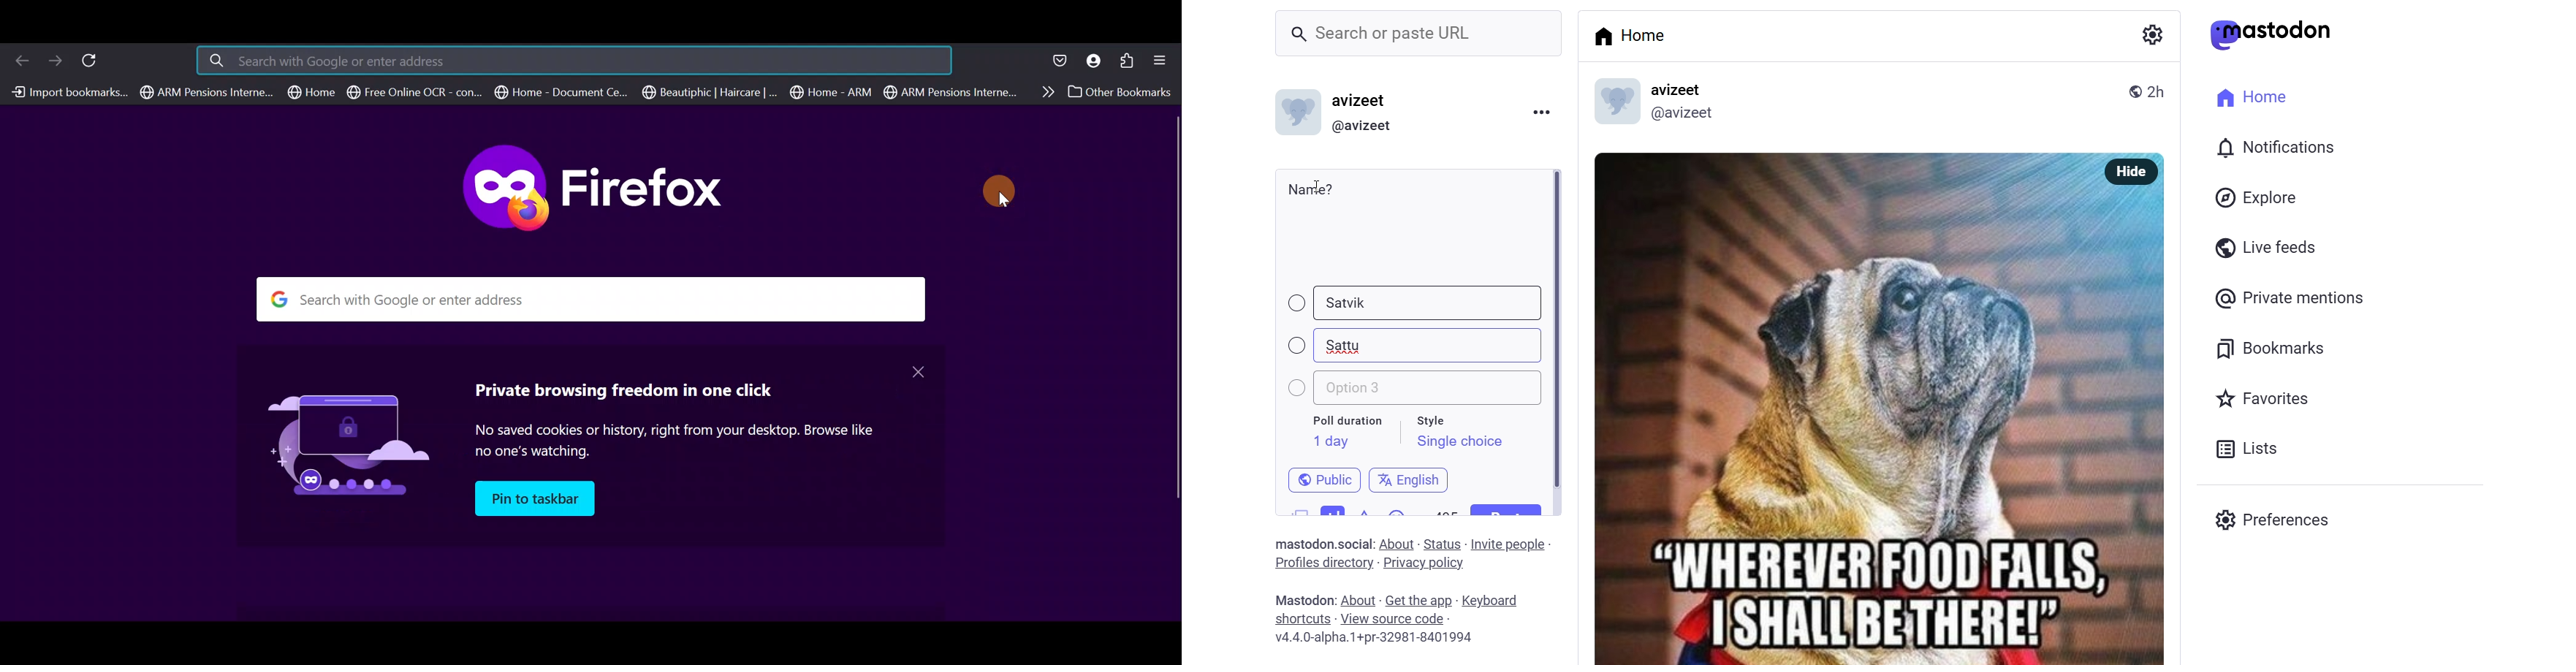 Image resolution: width=2576 pixels, height=672 pixels. I want to click on Firefox logo, so click(594, 191).